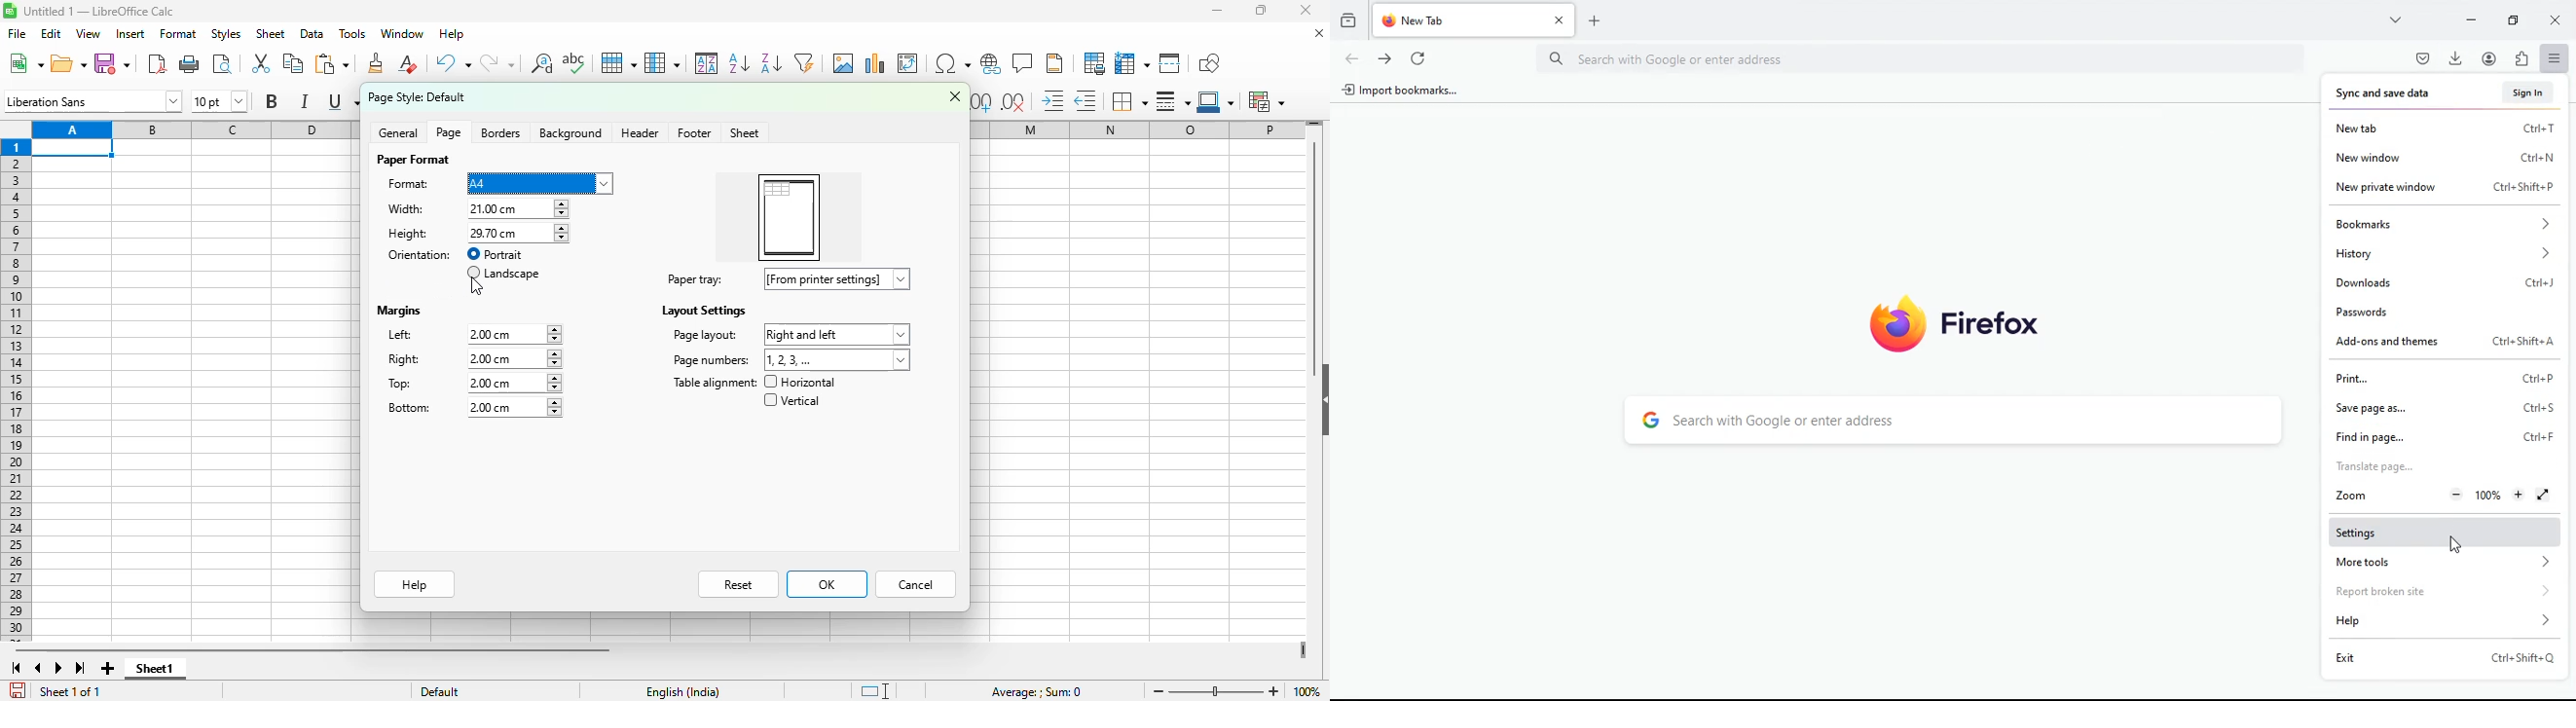  Describe the element at coordinates (1265, 101) in the screenshot. I see `conditional` at that location.